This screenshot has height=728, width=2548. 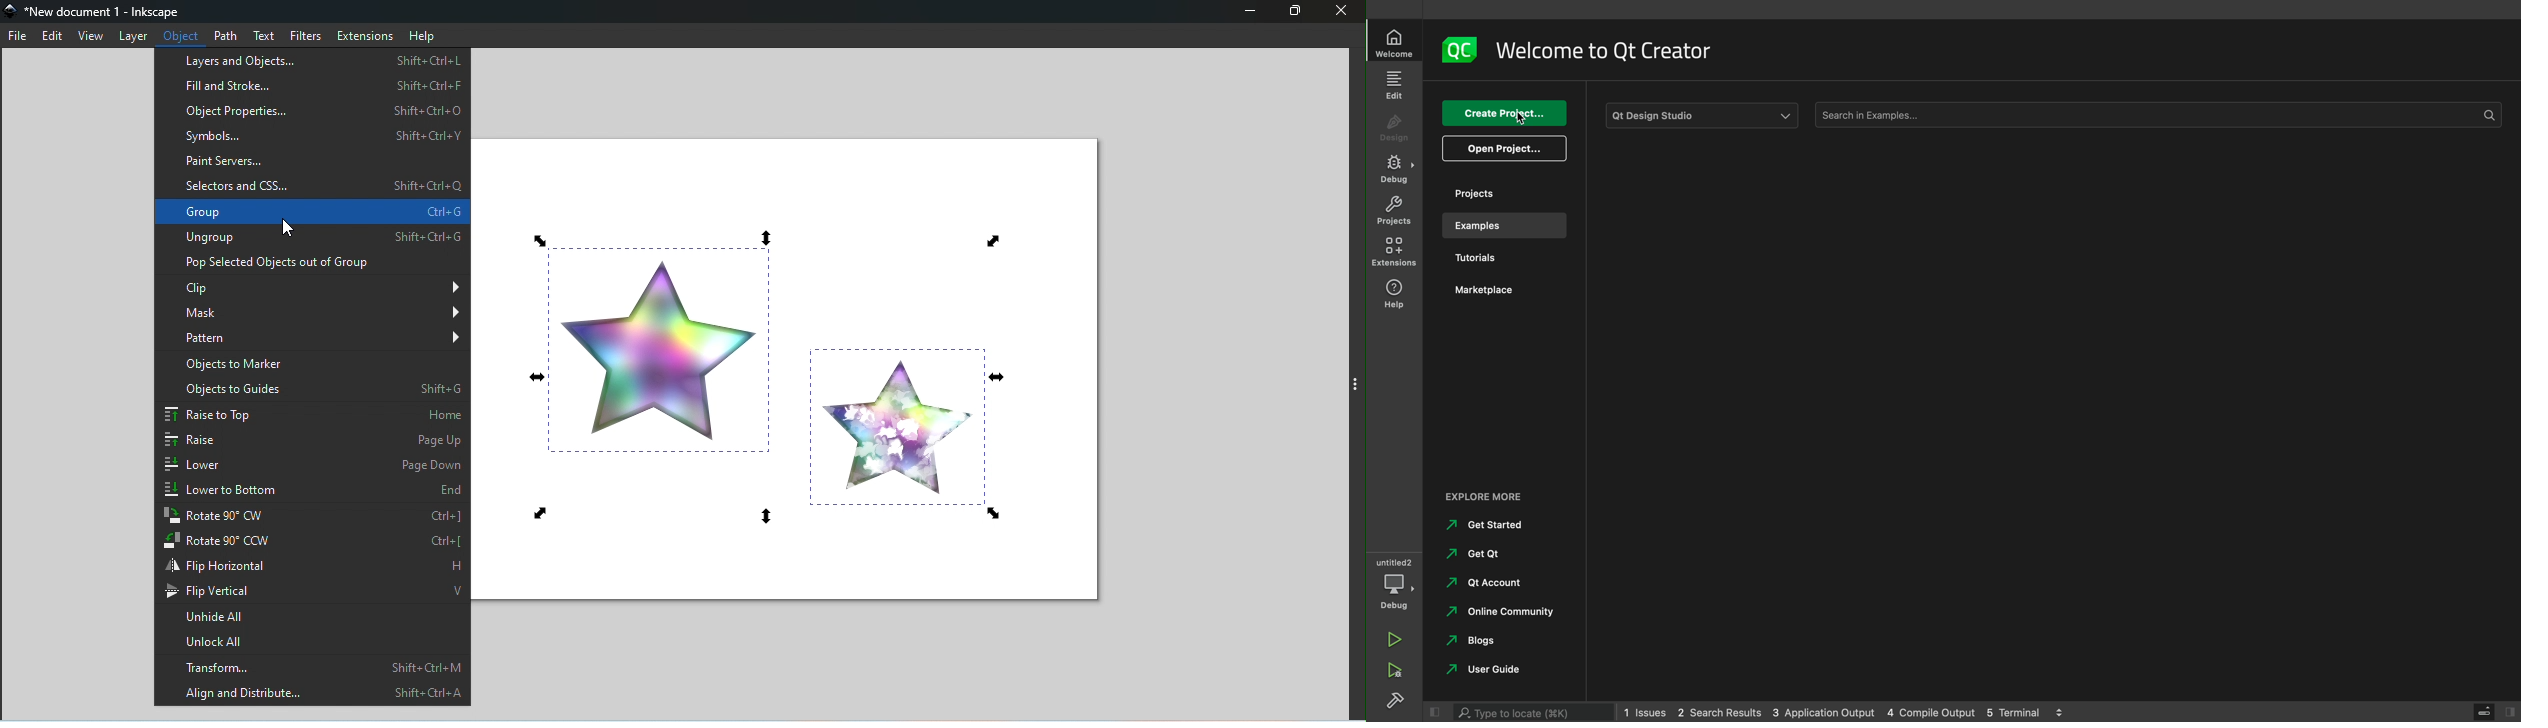 What do you see at coordinates (1498, 294) in the screenshot?
I see `marketplace` at bounding box center [1498, 294].